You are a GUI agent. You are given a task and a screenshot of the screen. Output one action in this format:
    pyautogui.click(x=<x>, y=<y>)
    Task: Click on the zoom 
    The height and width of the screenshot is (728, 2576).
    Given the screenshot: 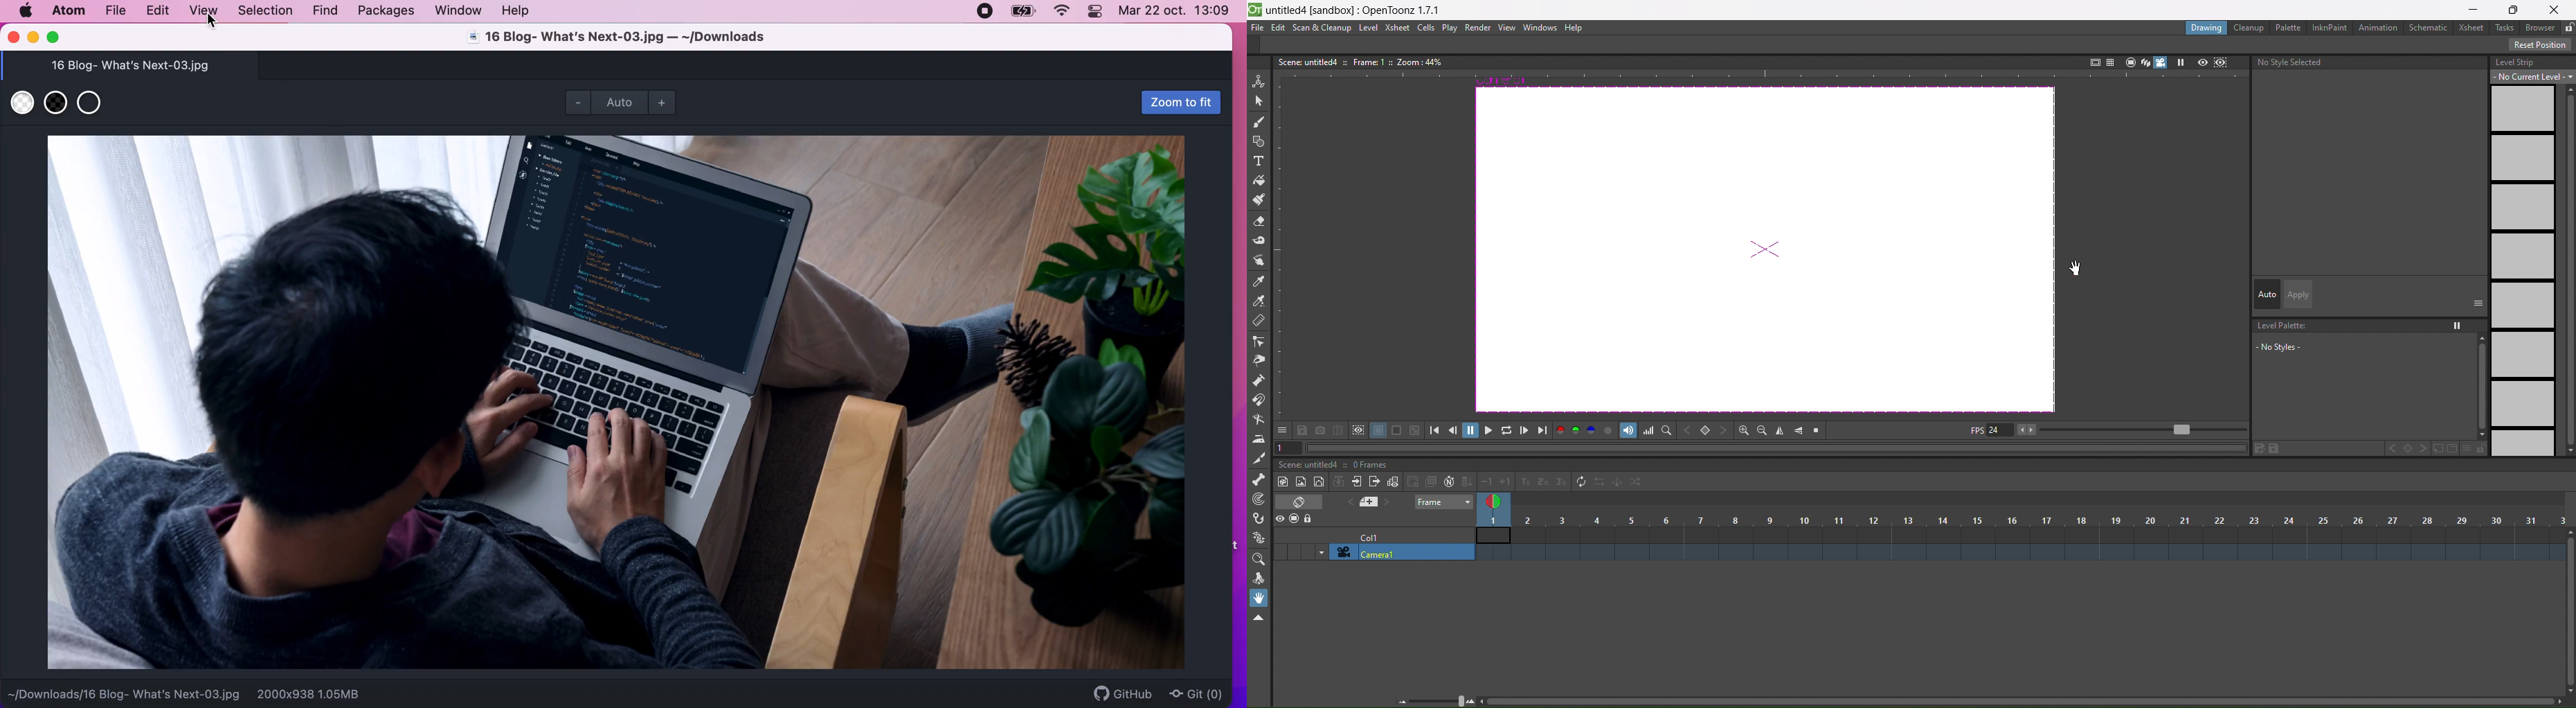 What is the action you would take?
    pyautogui.click(x=1438, y=700)
    